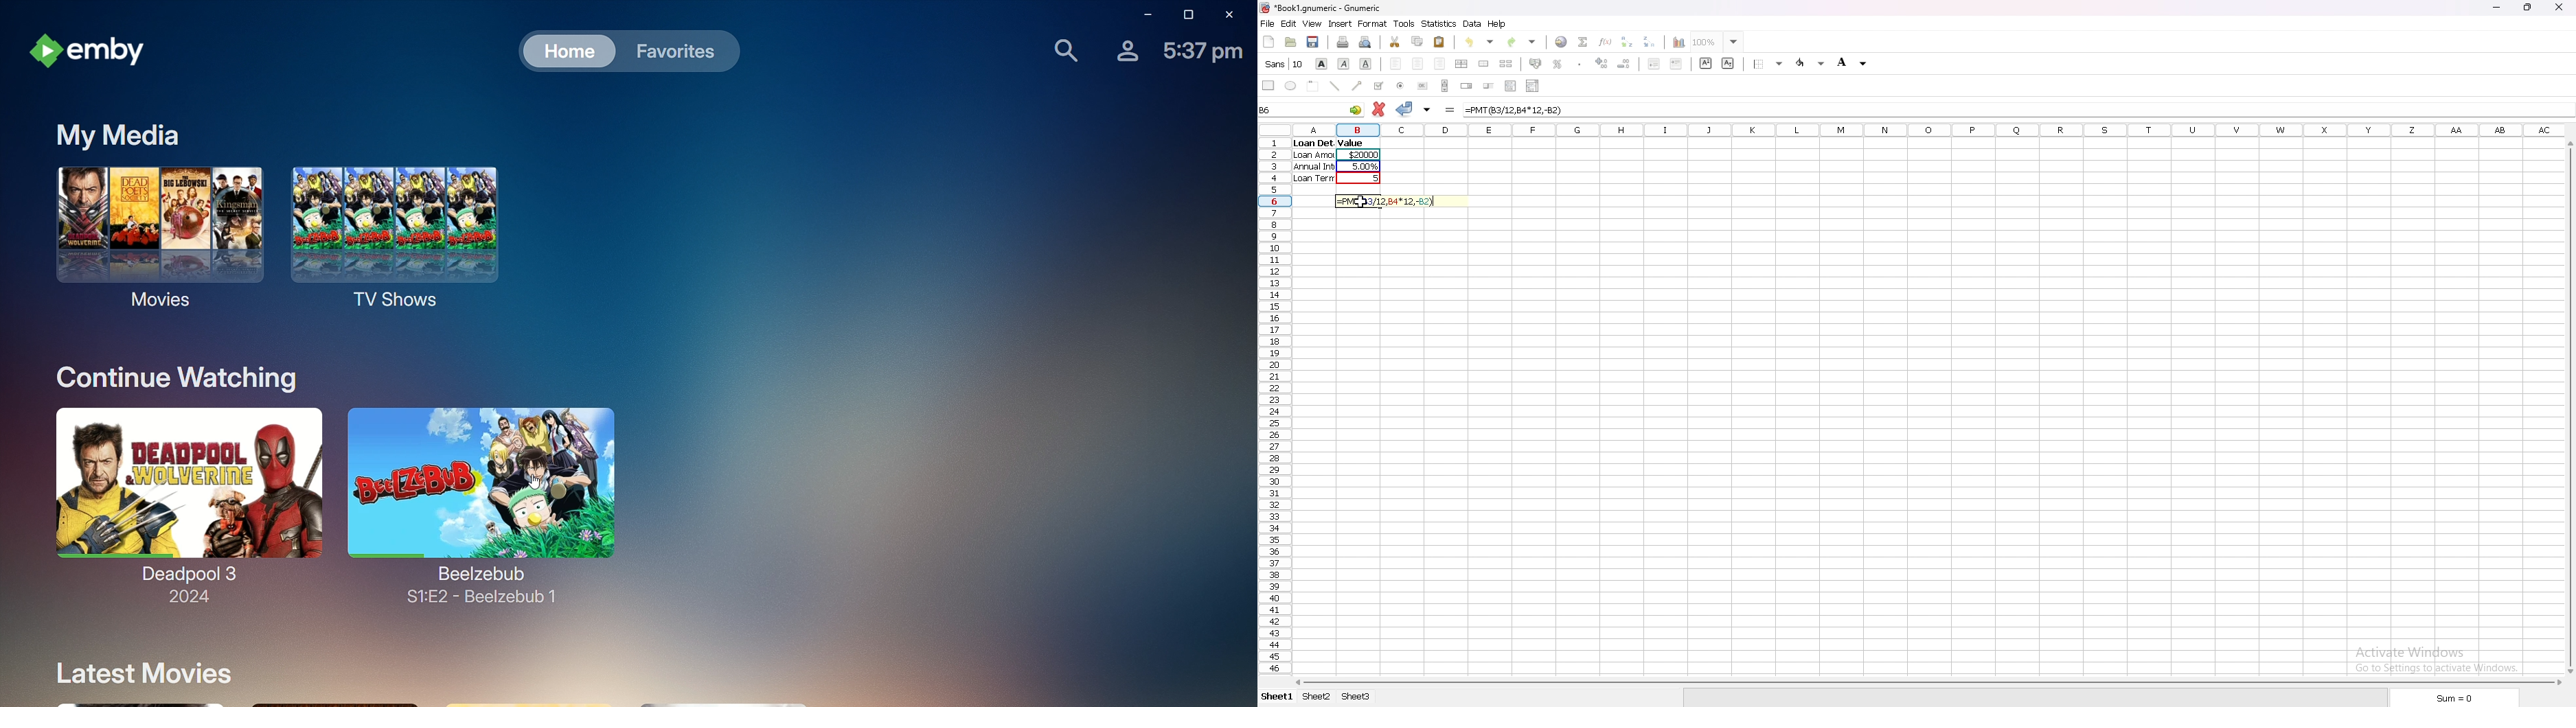  Describe the element at coordinates (1379, 108) in the screenshot. I see `cancel change` at that location.